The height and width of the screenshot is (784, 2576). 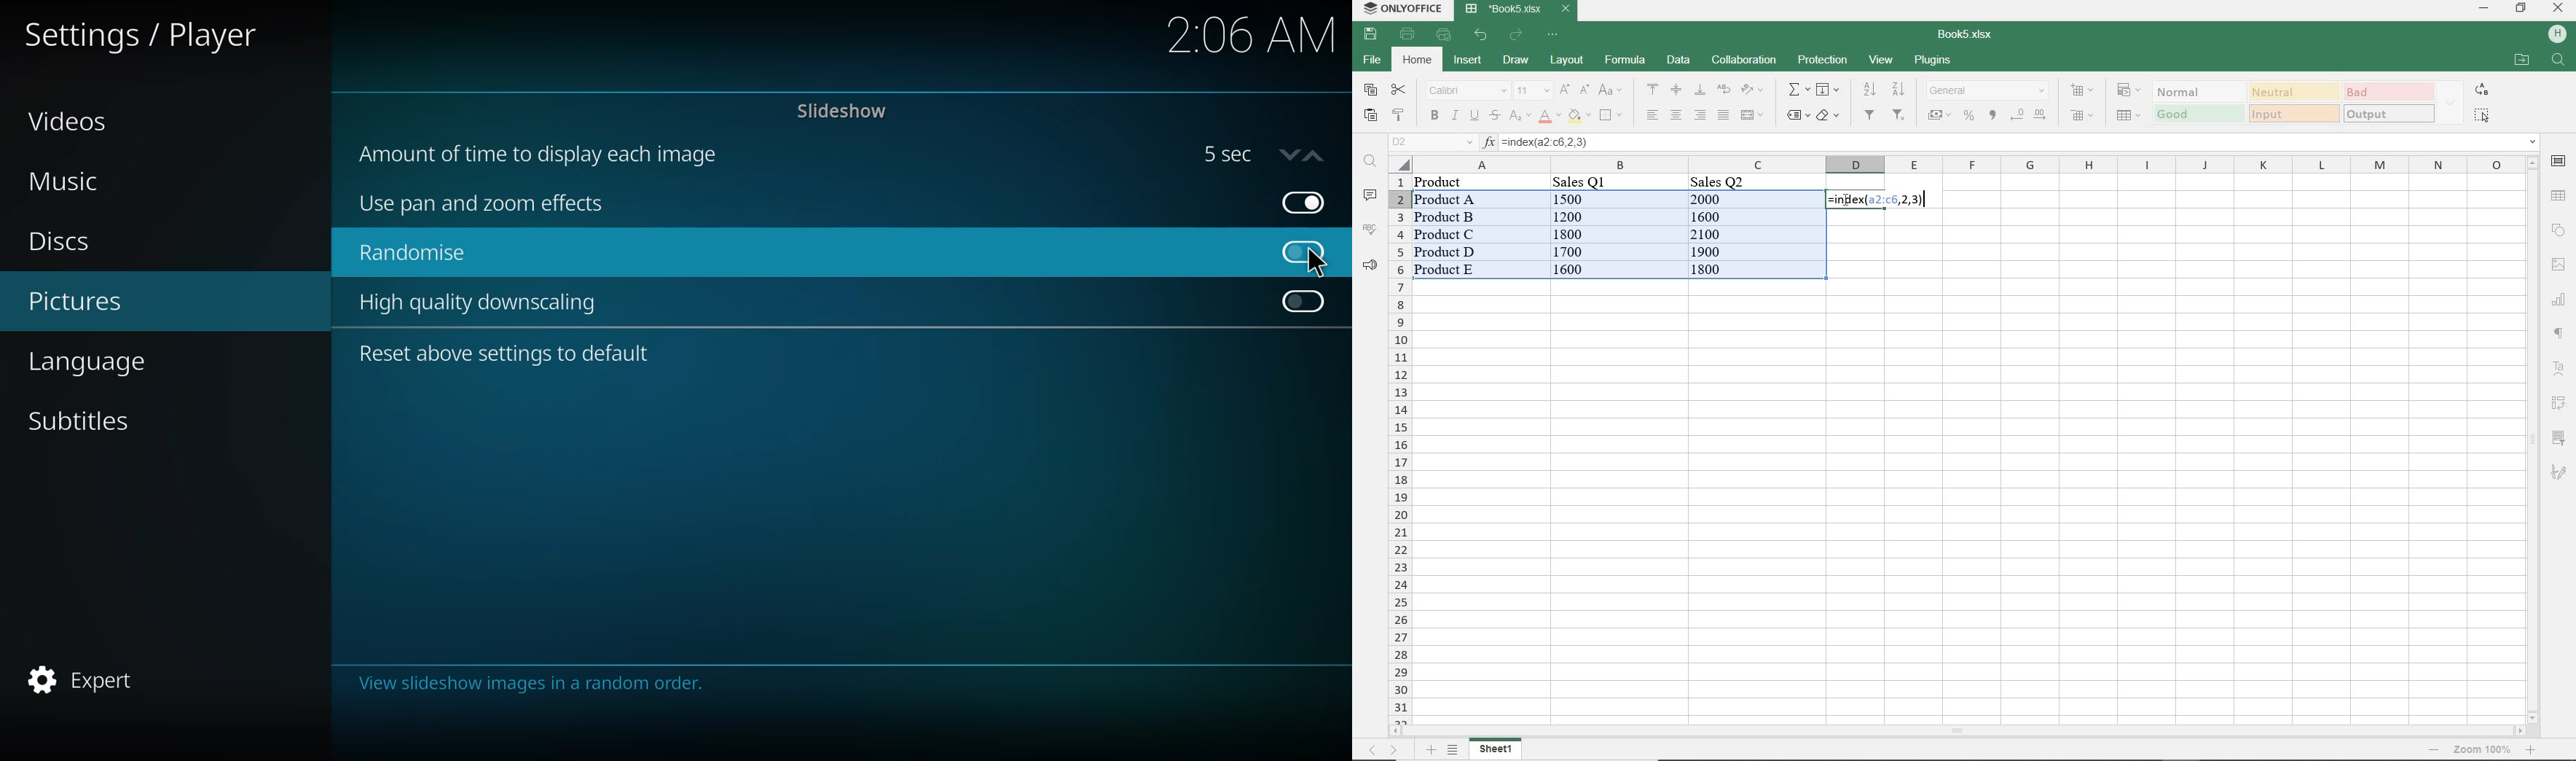 What do you see at coordinates (1370, 89) in the screenshot?
I see `copy` at bounding box center [1370, 89].